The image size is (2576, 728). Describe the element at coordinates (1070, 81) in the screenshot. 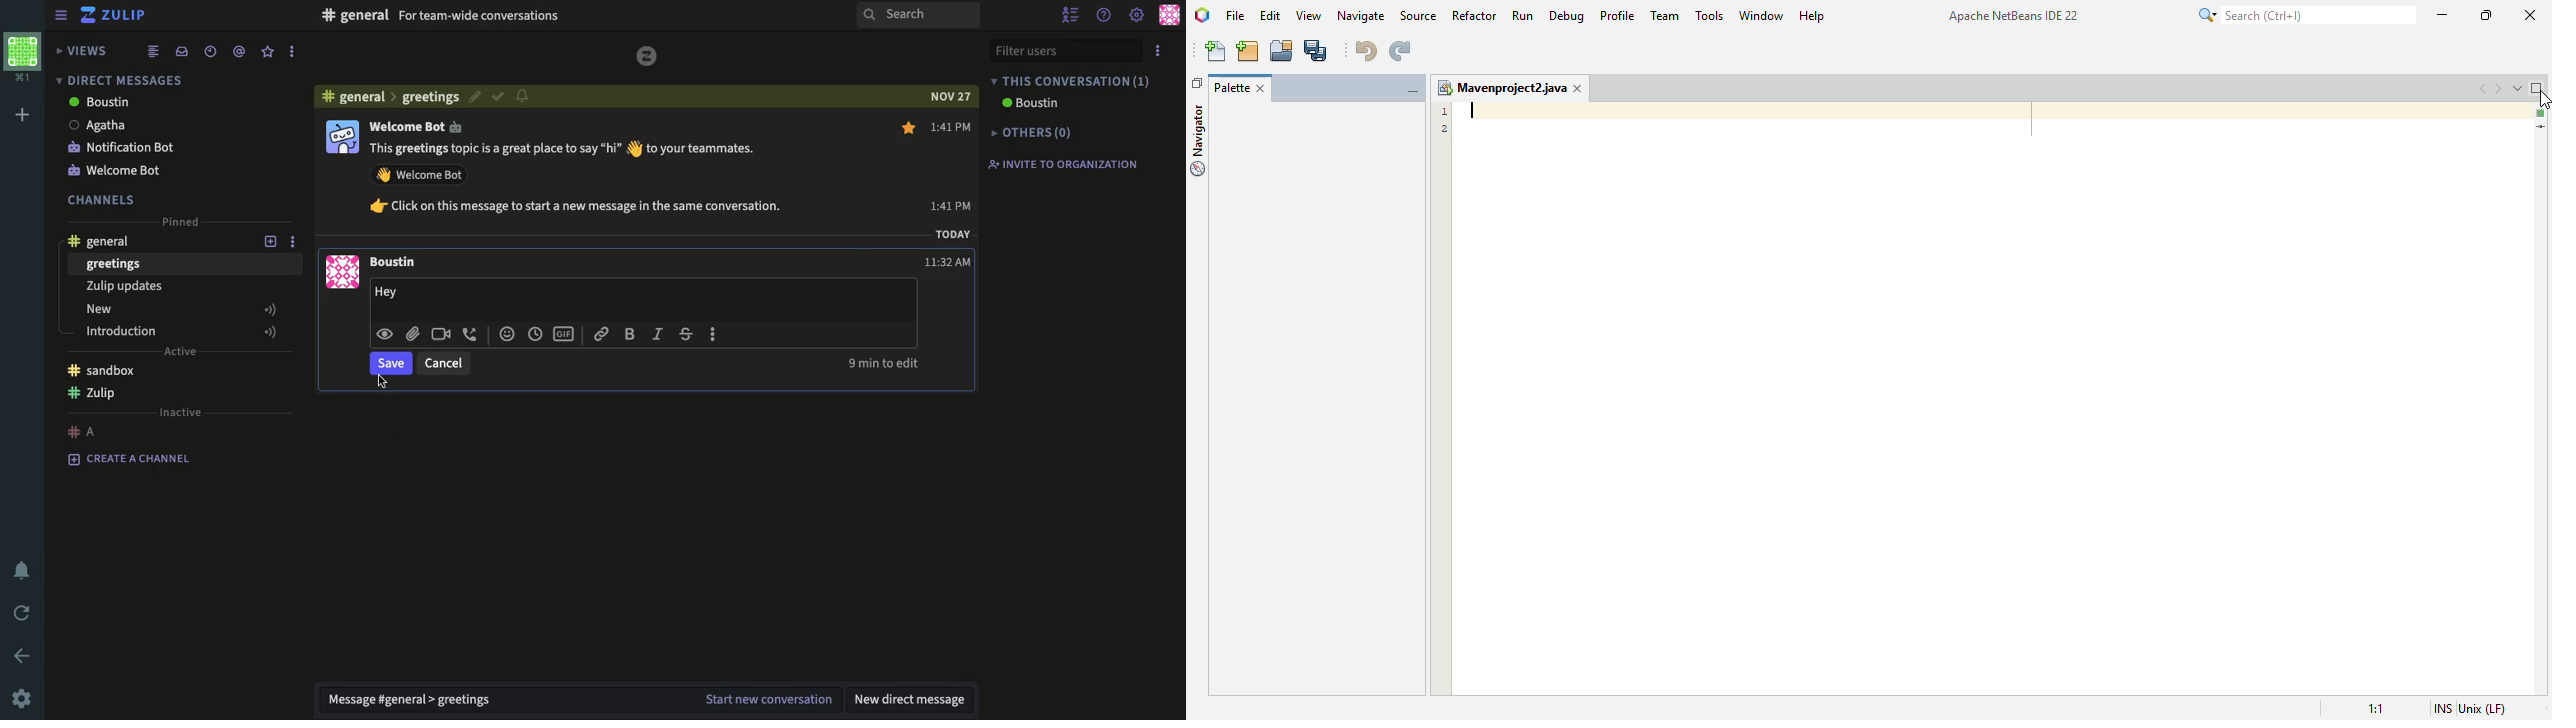

I see `this conversation` at that location.